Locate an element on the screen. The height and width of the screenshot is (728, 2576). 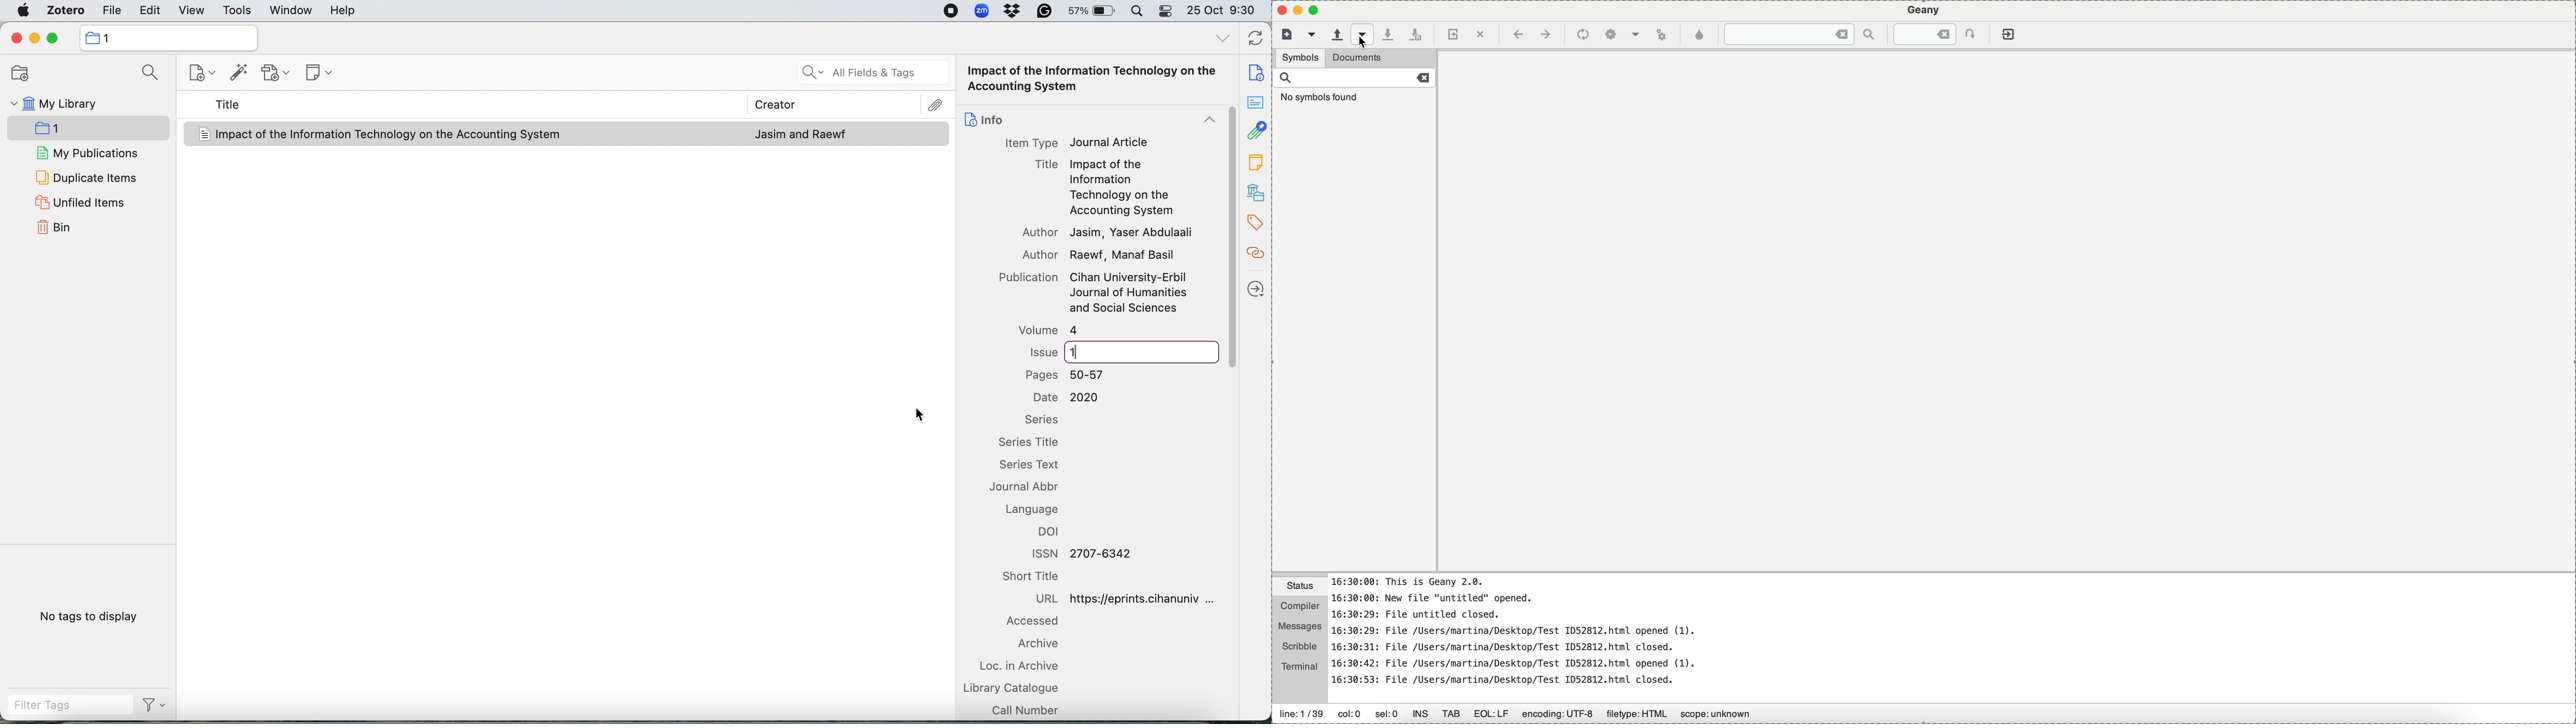
find the entered text in the current file is located at coordinates (1799, 35).